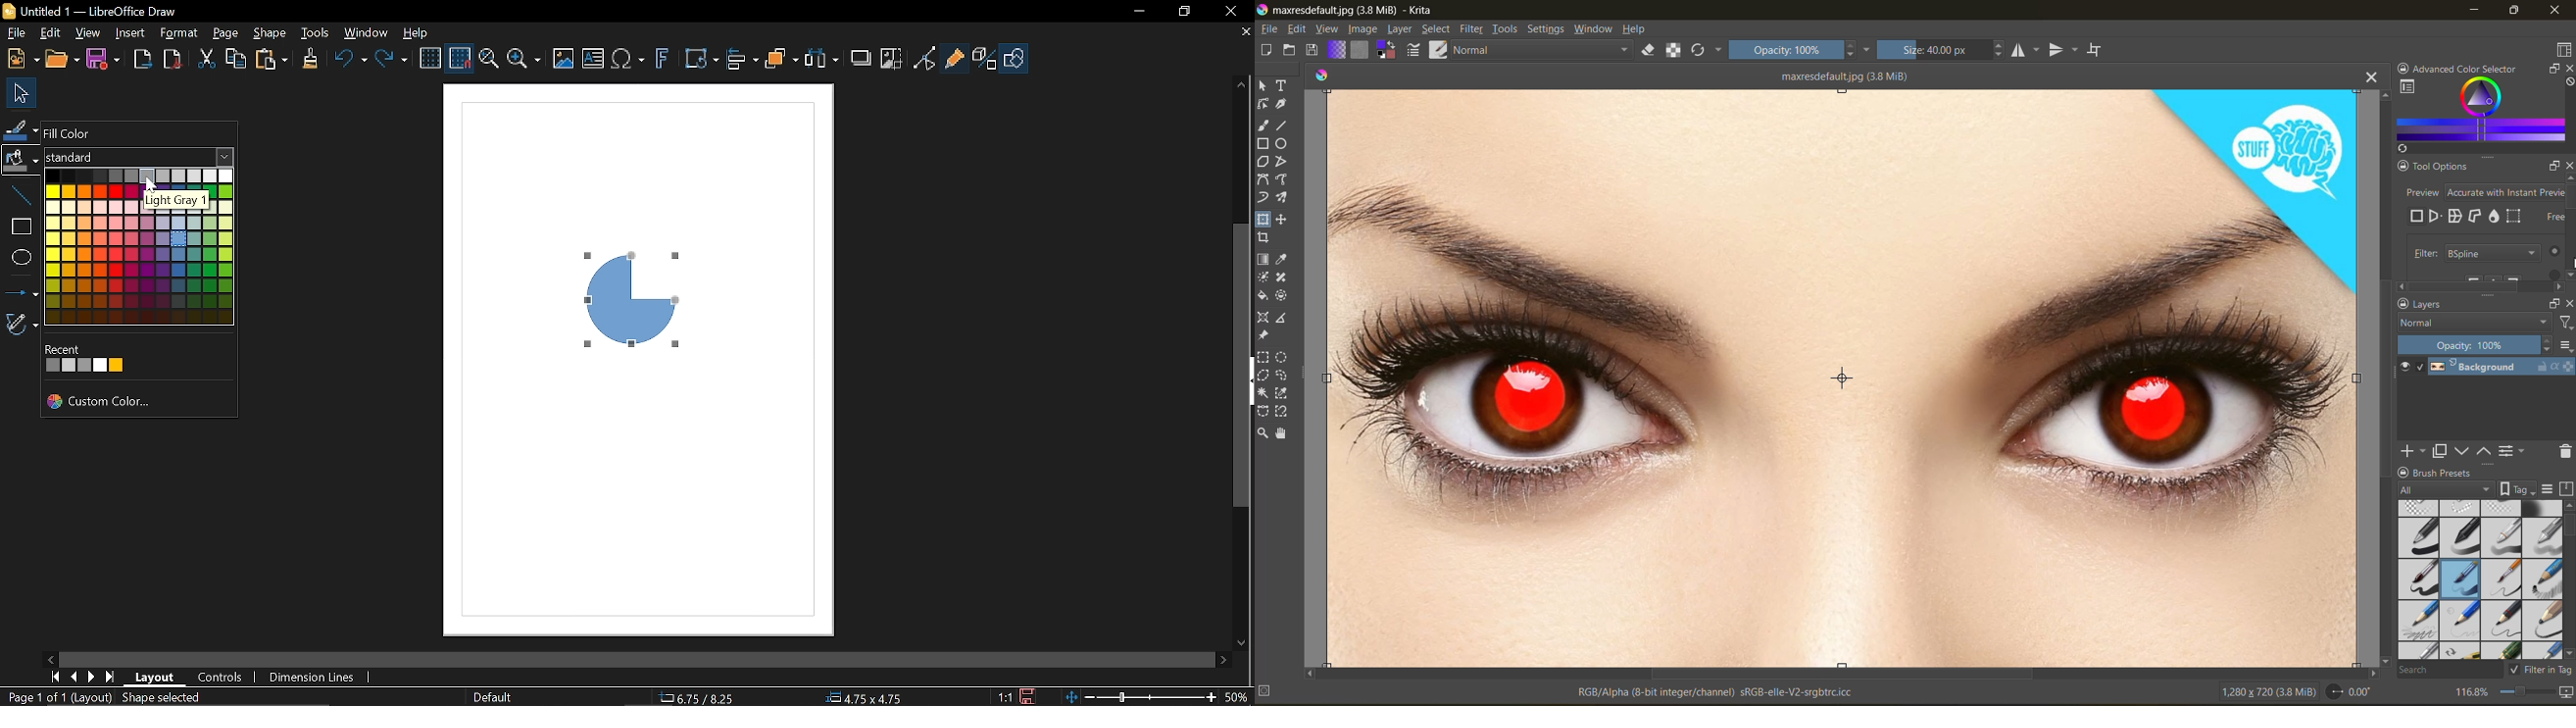  I want to click on Layout, so click(156, 679).